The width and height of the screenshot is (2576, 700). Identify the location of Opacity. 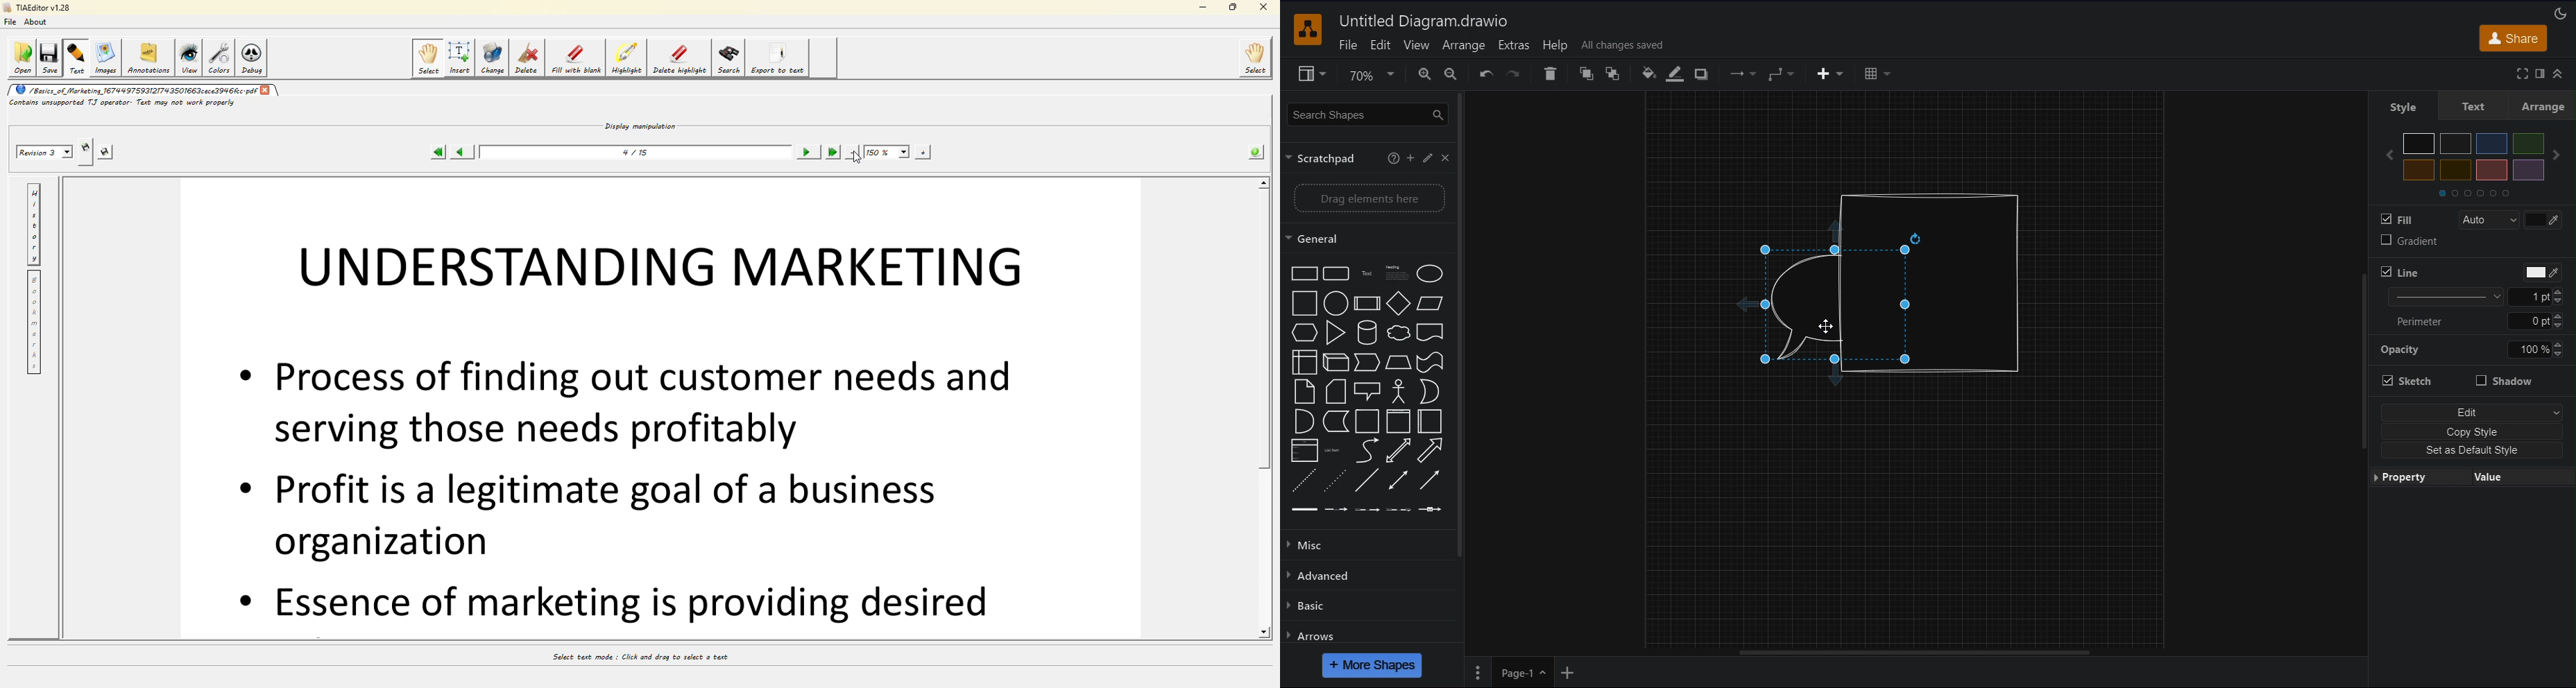
(2399, 350).